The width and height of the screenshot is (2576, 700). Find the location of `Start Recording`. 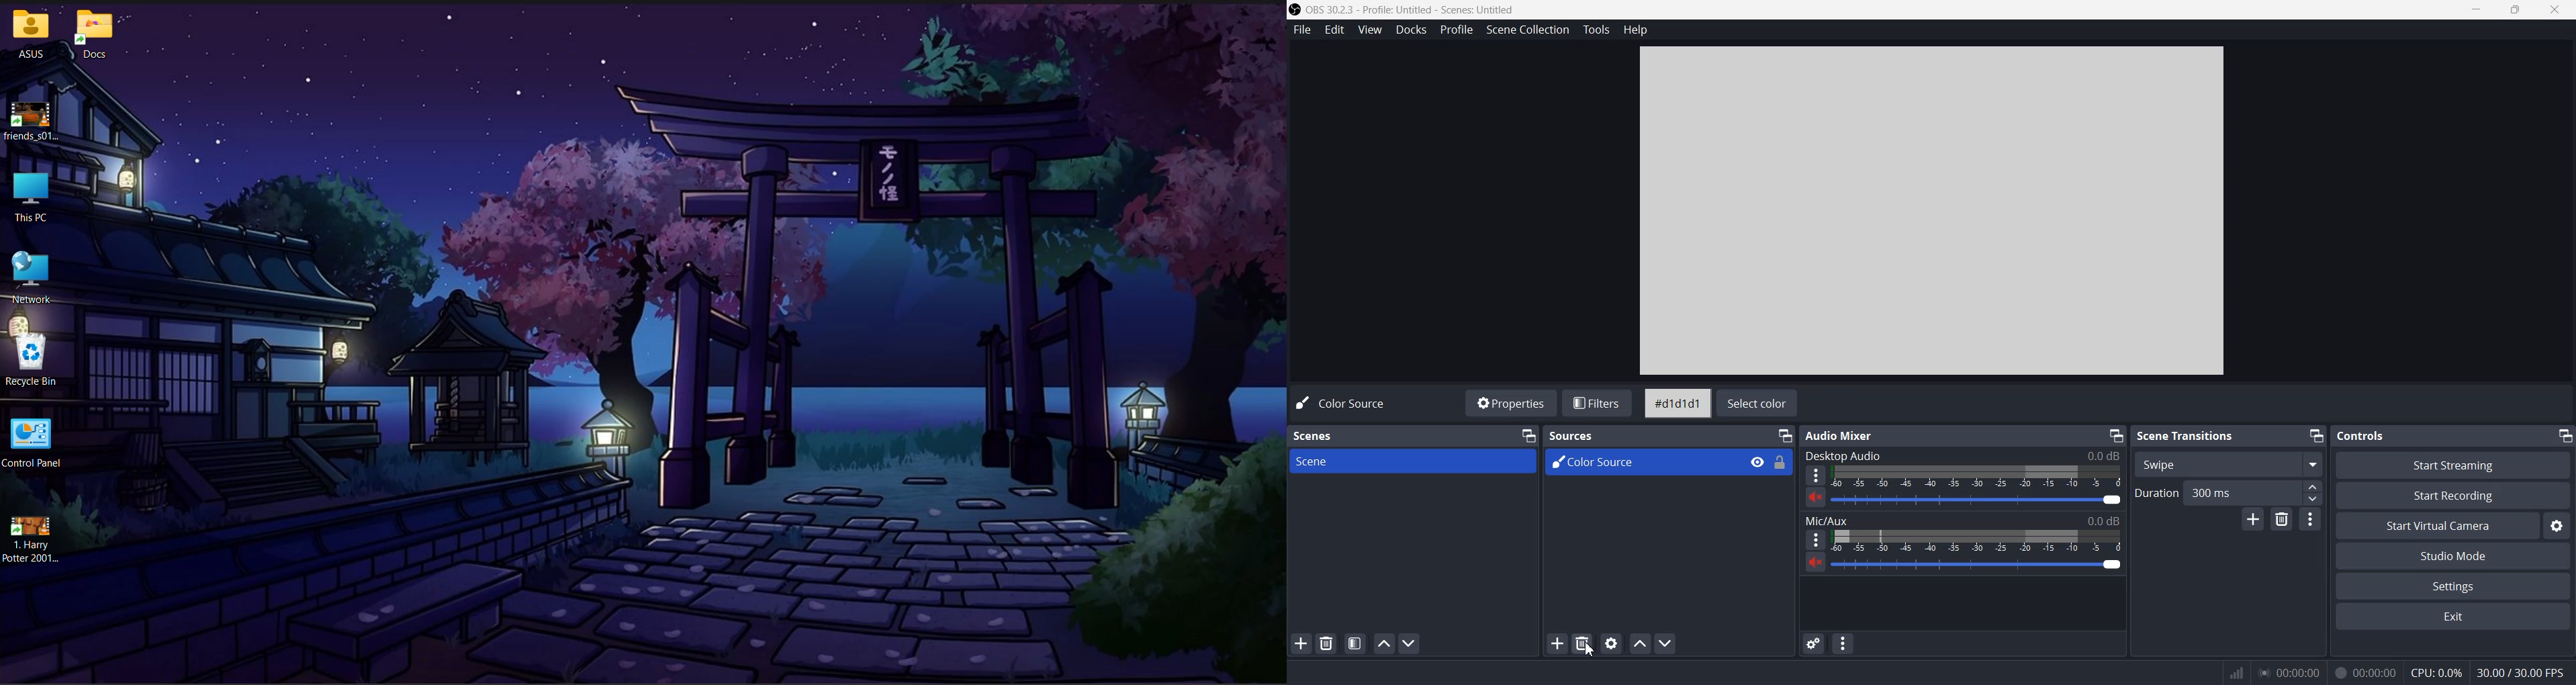

Start Recording is located at coordinates (2454, 496).